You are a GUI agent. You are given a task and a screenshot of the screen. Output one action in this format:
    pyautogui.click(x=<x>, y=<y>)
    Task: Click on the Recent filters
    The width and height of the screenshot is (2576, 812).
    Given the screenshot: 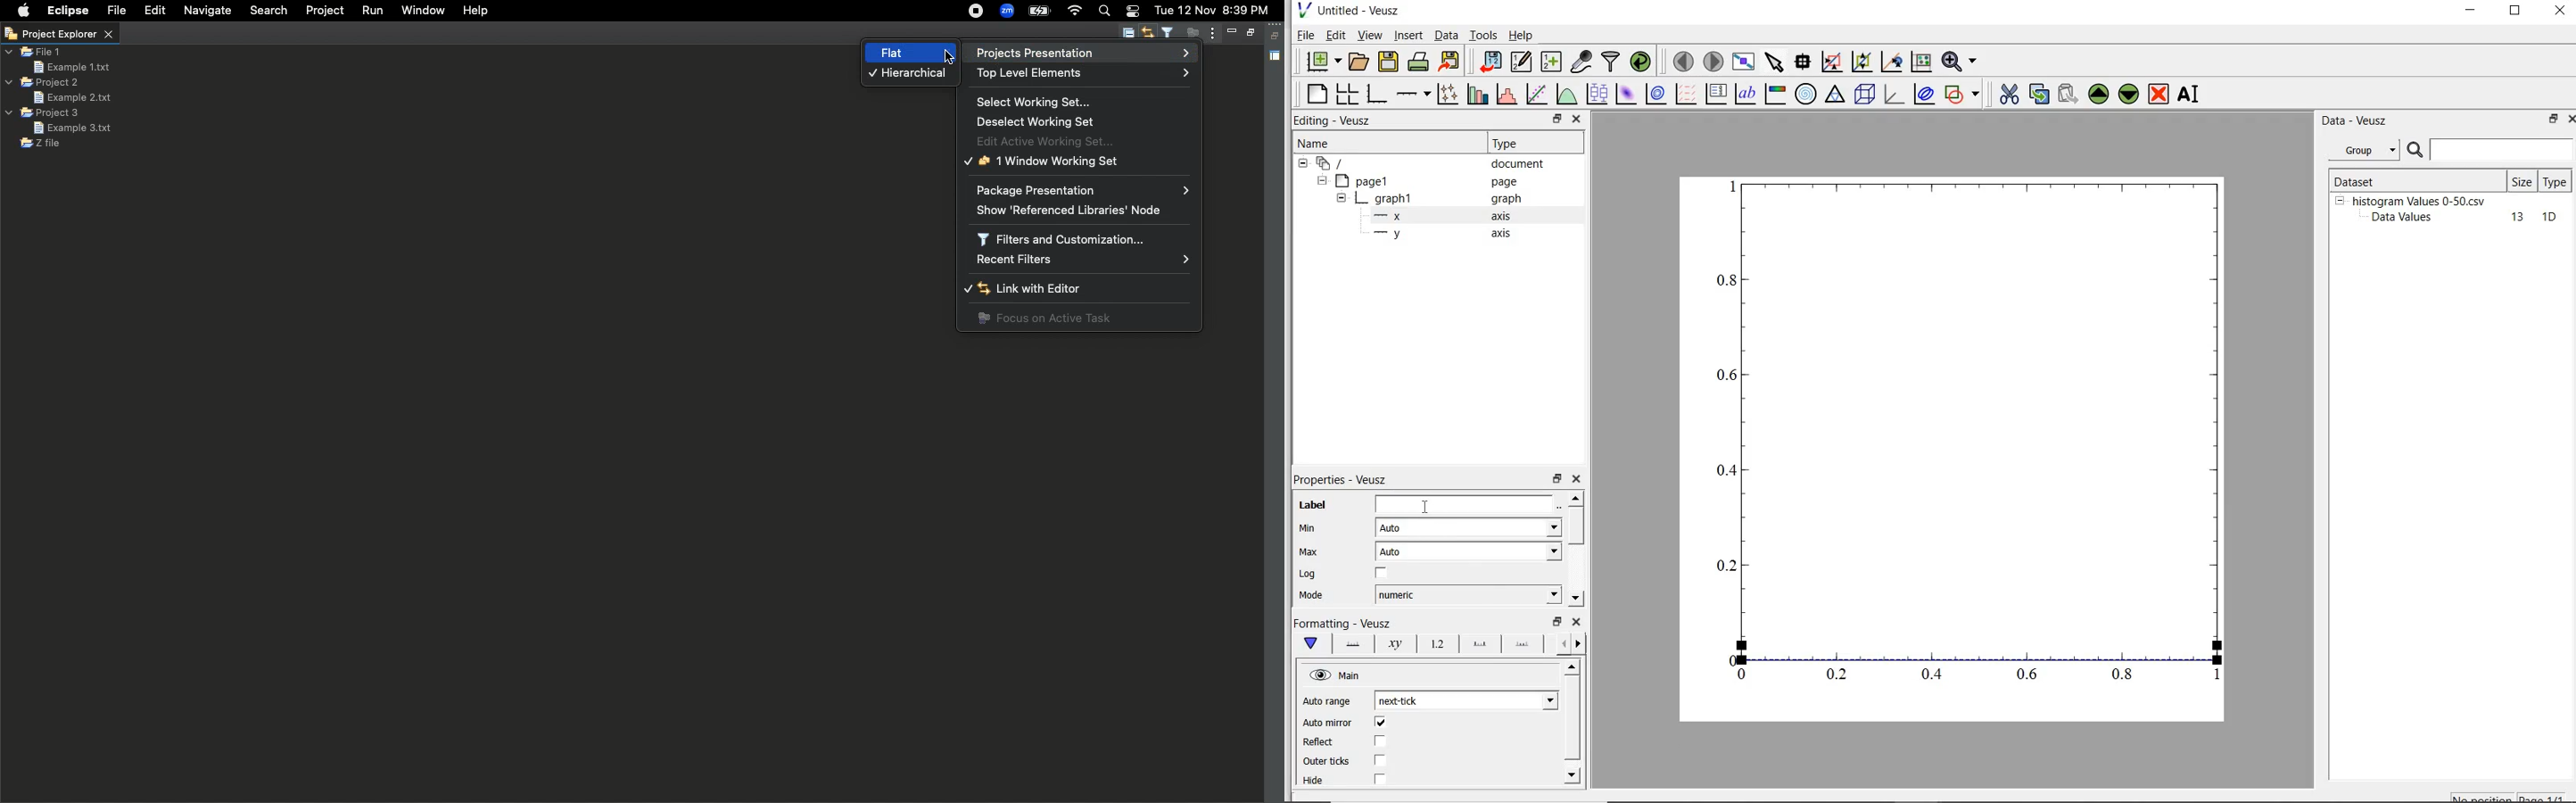 What is the action you would take?
    pyautogui.click(x=1083, y=260)
    